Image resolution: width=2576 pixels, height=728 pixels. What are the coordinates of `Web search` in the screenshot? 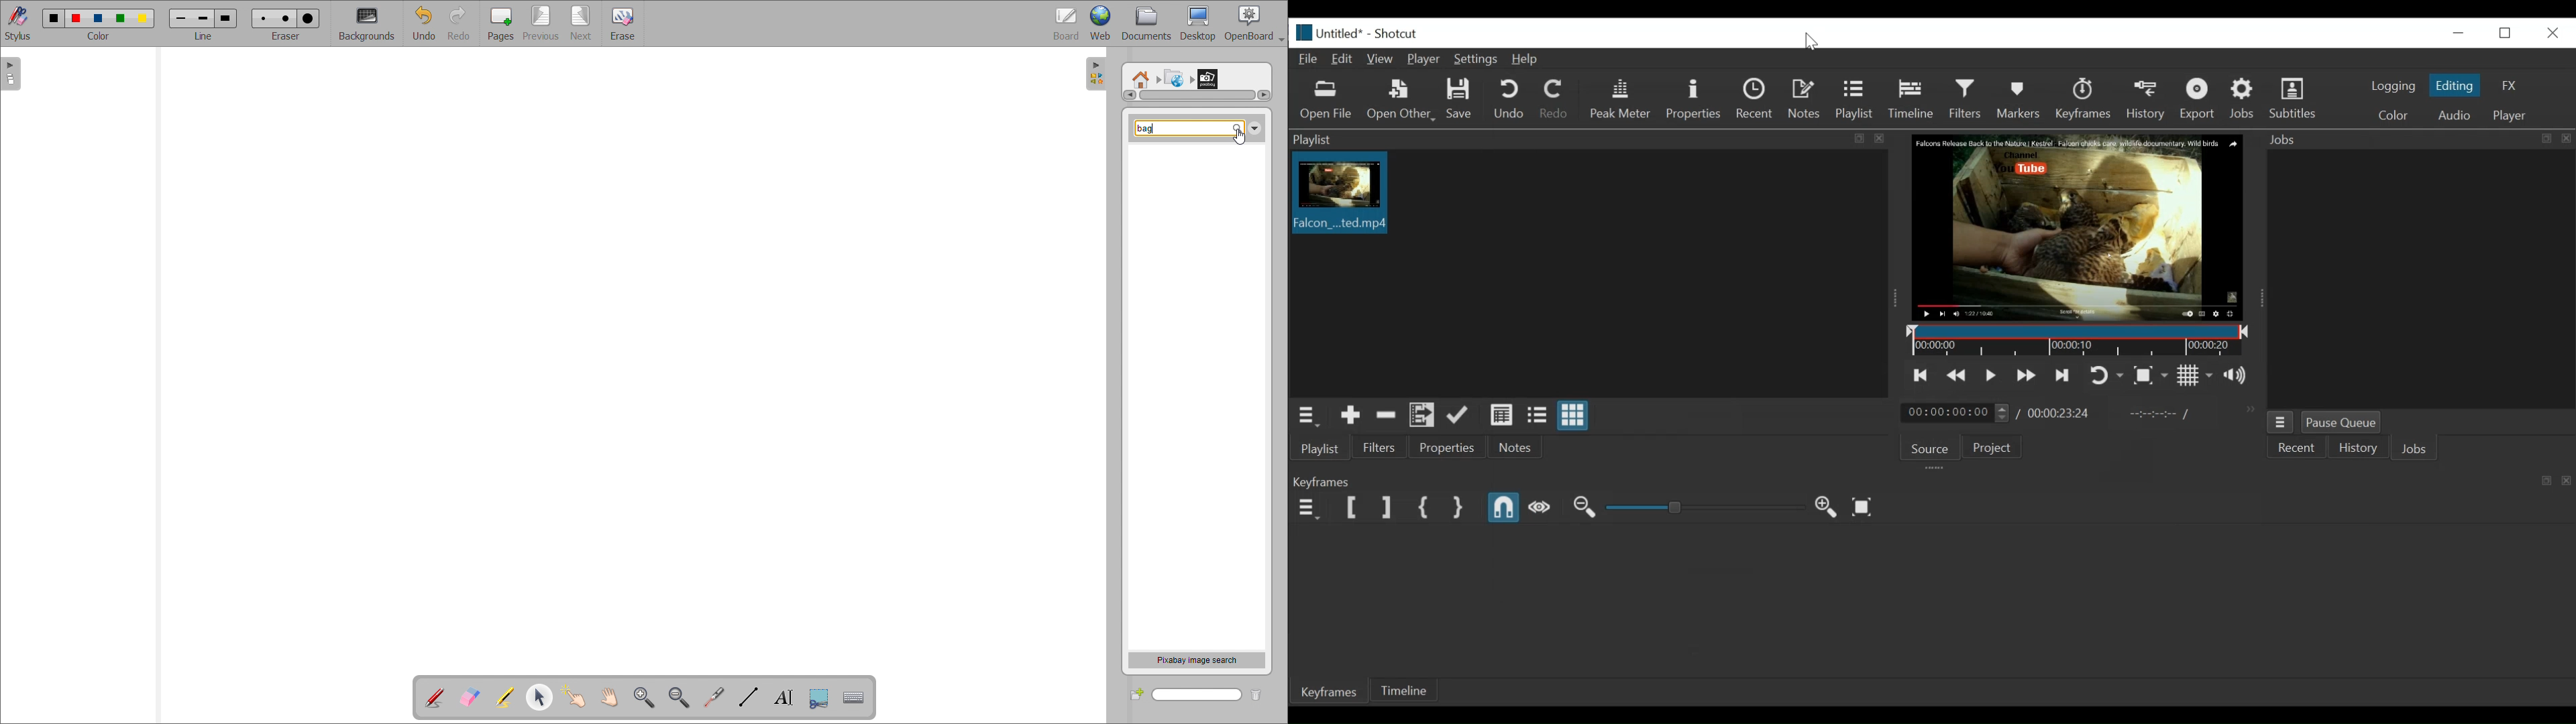 It's located at (1172, 76).